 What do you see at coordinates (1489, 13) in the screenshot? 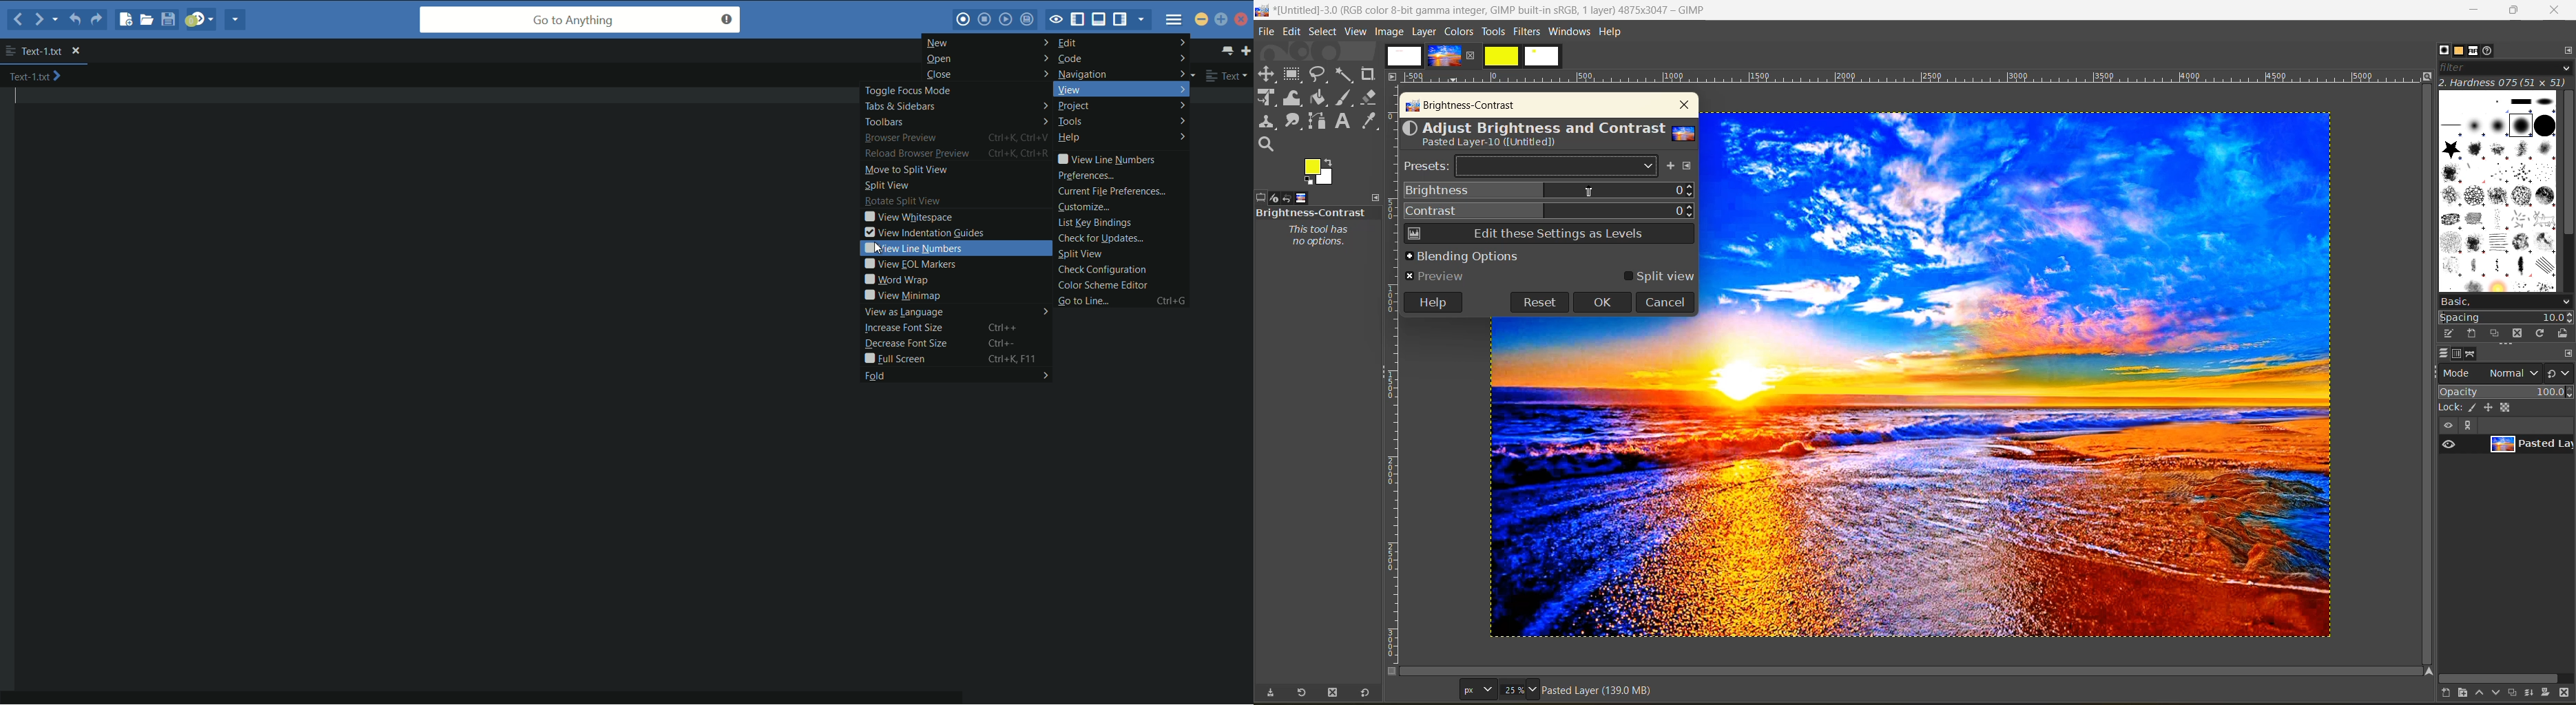
I see `file name and app title` at bounding box center [1489, 13].